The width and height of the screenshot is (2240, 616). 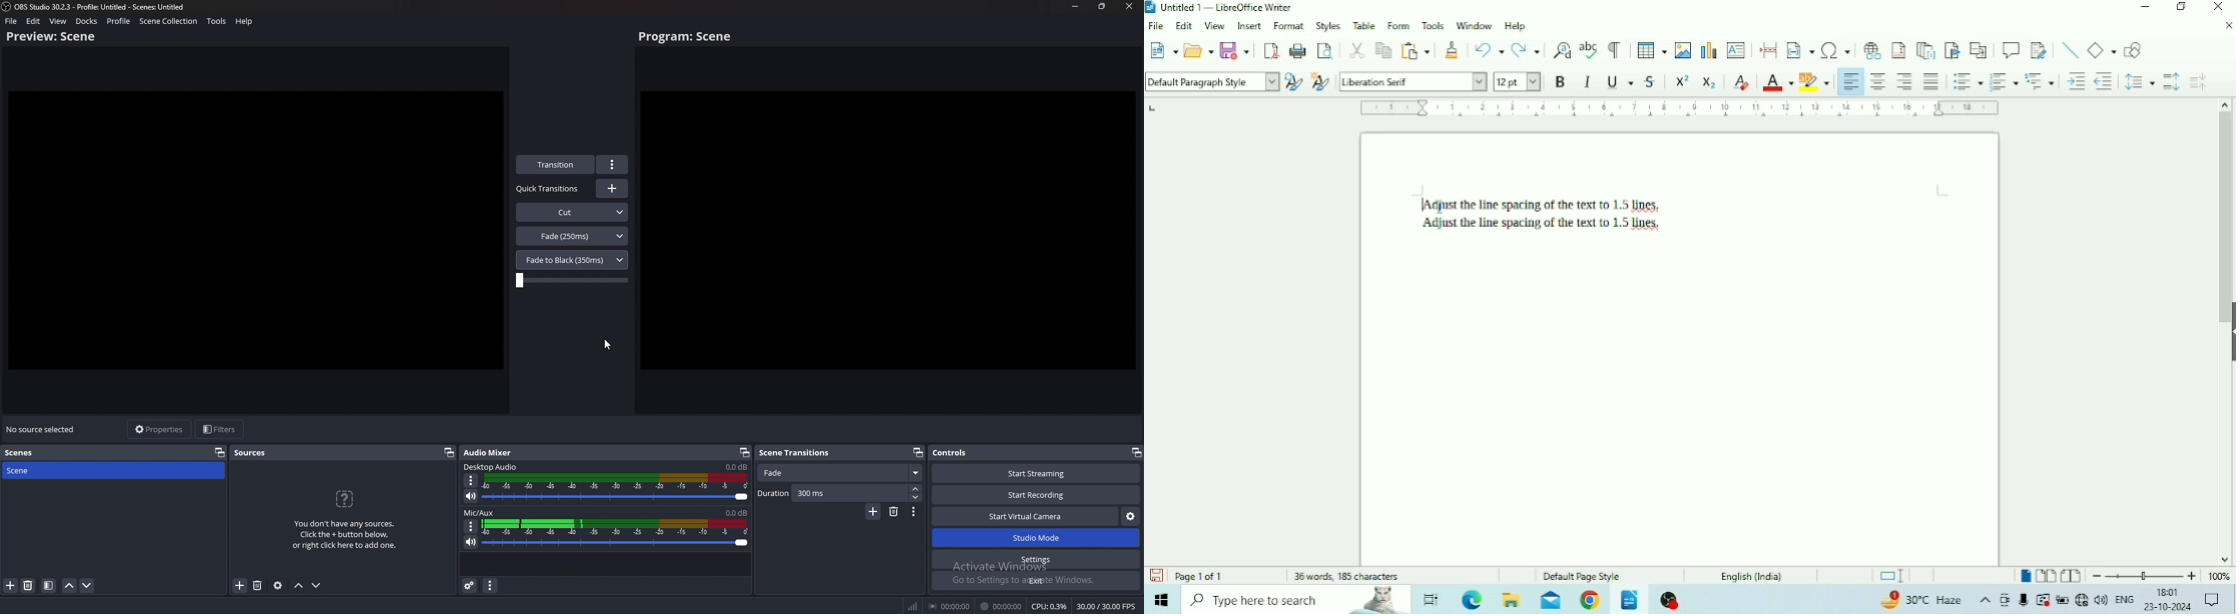 I want to click on tools, so click(x=216, y=21).